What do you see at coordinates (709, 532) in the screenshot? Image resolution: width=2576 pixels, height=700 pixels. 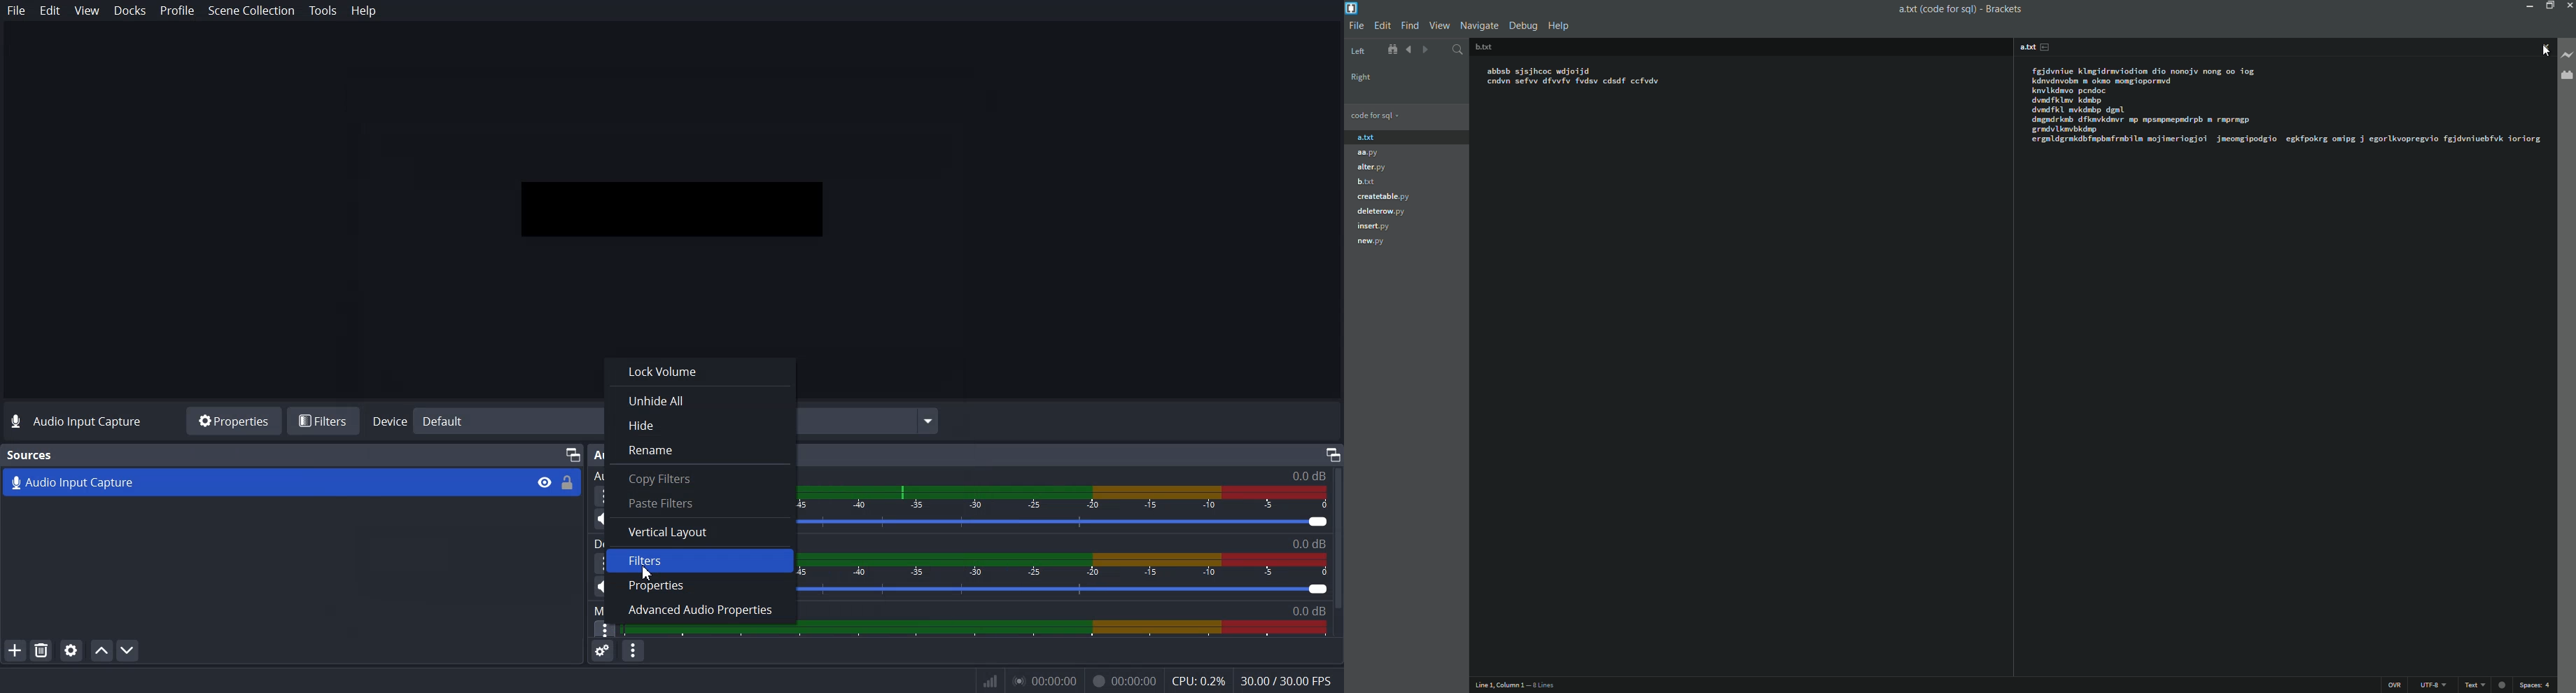 I see `Vertical Layout` at bounding box center [709, 532].